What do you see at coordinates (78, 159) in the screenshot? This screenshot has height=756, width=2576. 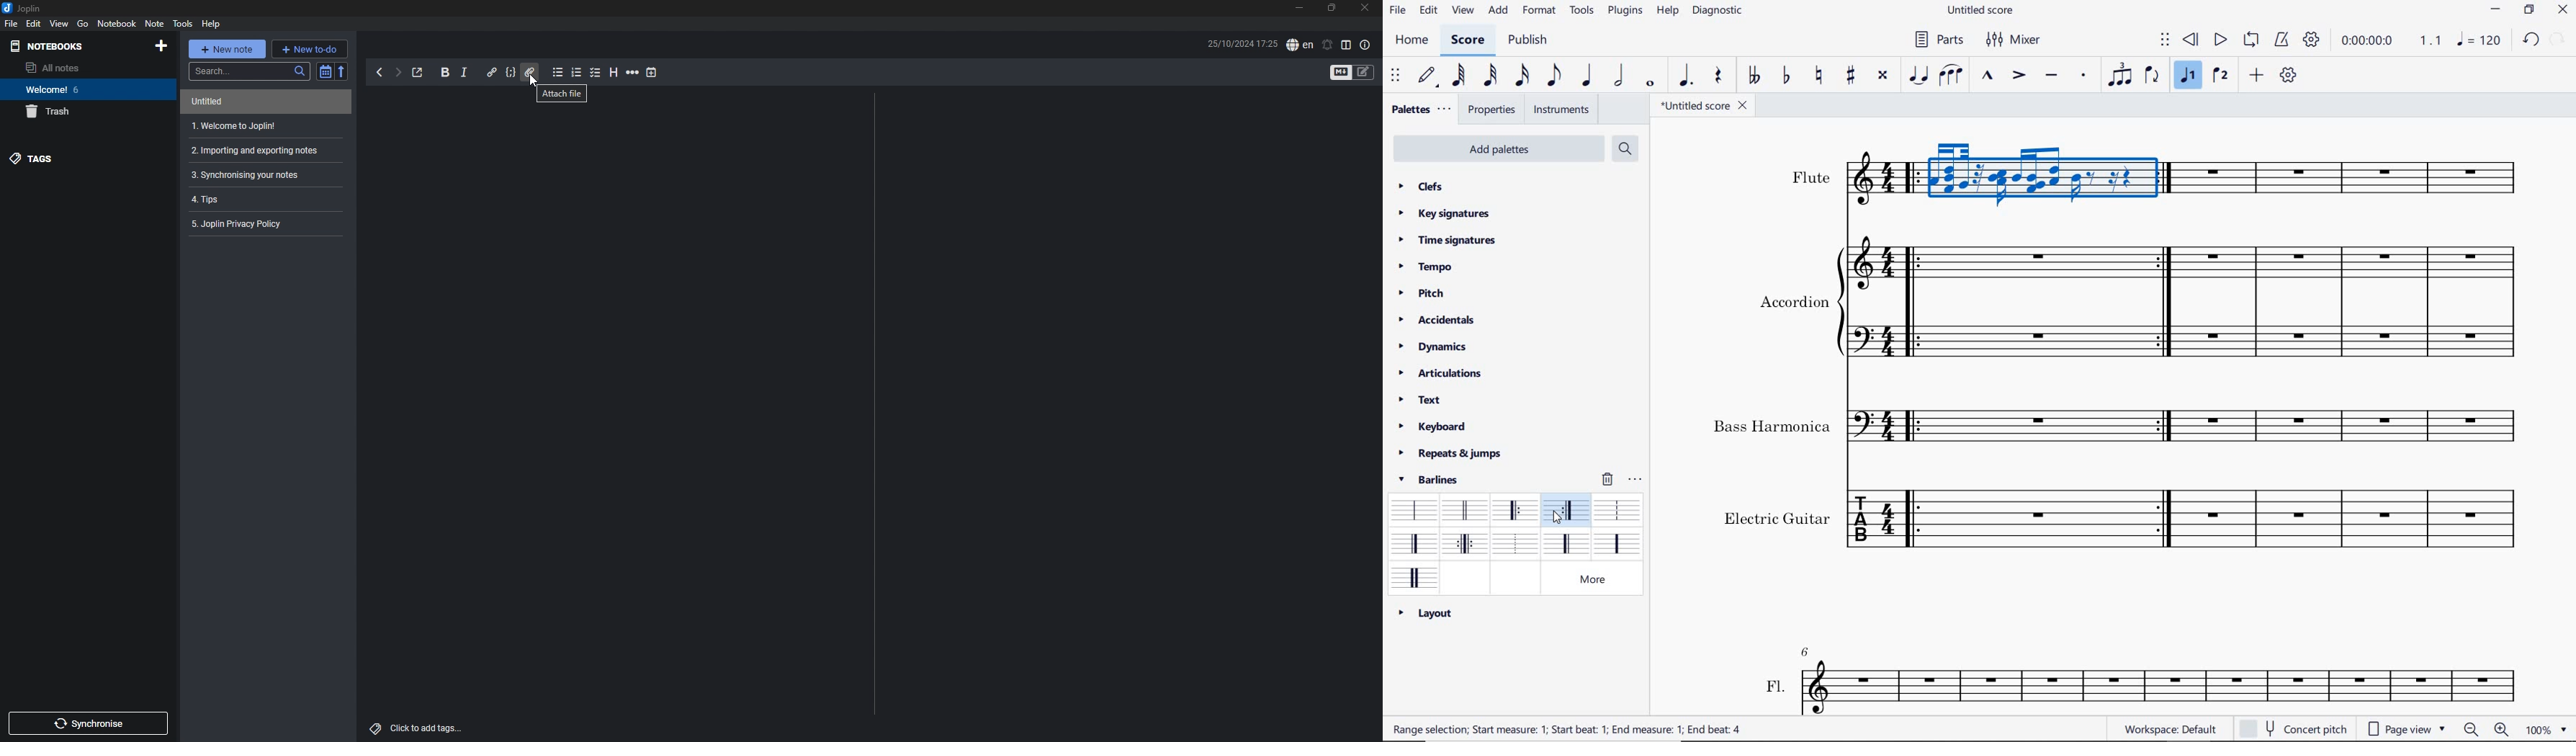 I see `tags` at bounding box center [78, 159].